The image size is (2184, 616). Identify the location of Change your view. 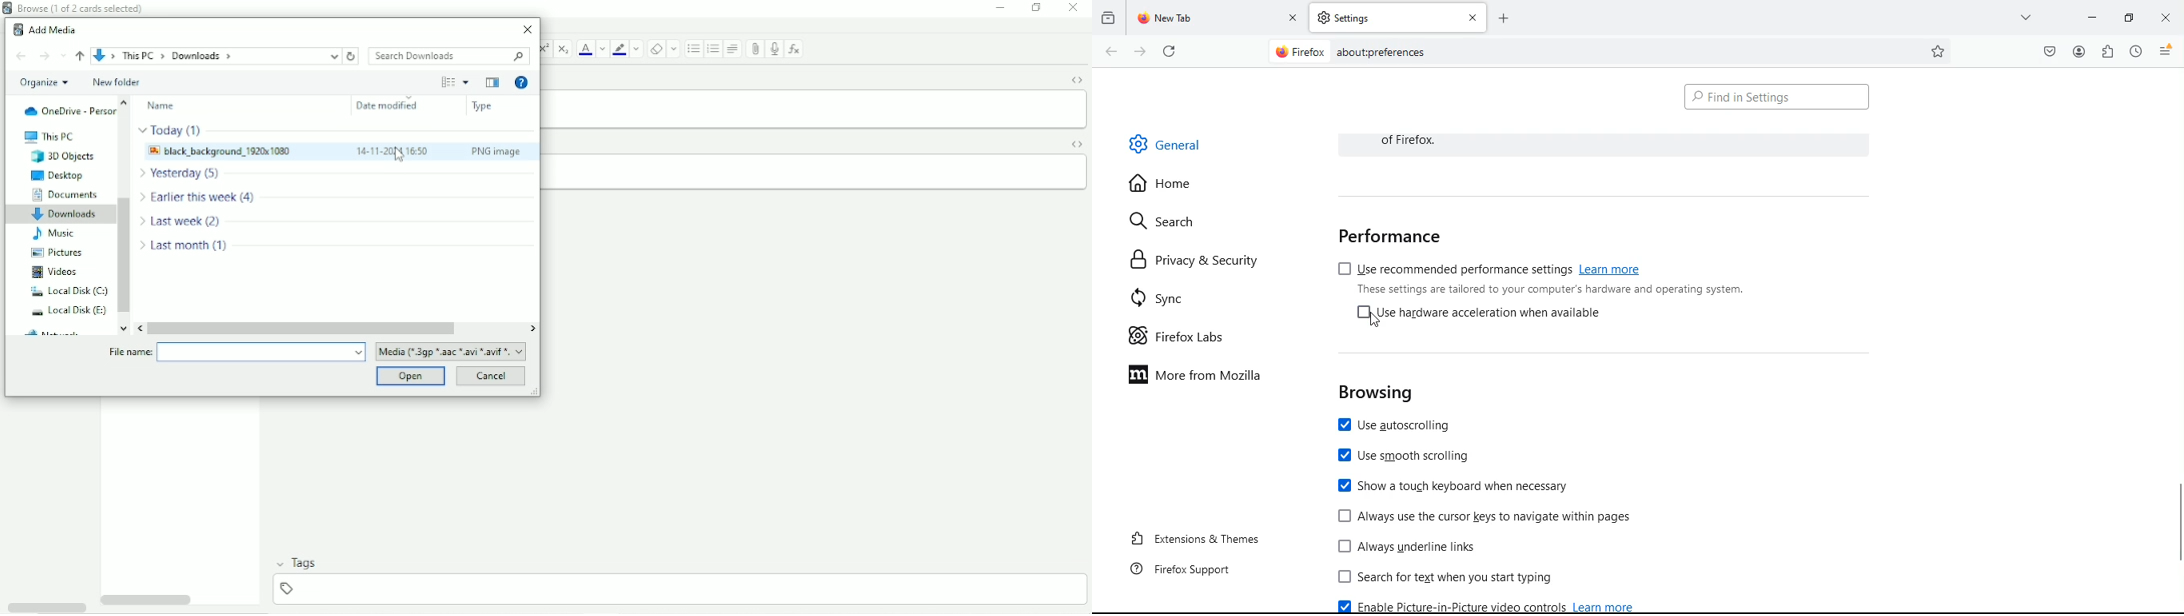
(448, 82).